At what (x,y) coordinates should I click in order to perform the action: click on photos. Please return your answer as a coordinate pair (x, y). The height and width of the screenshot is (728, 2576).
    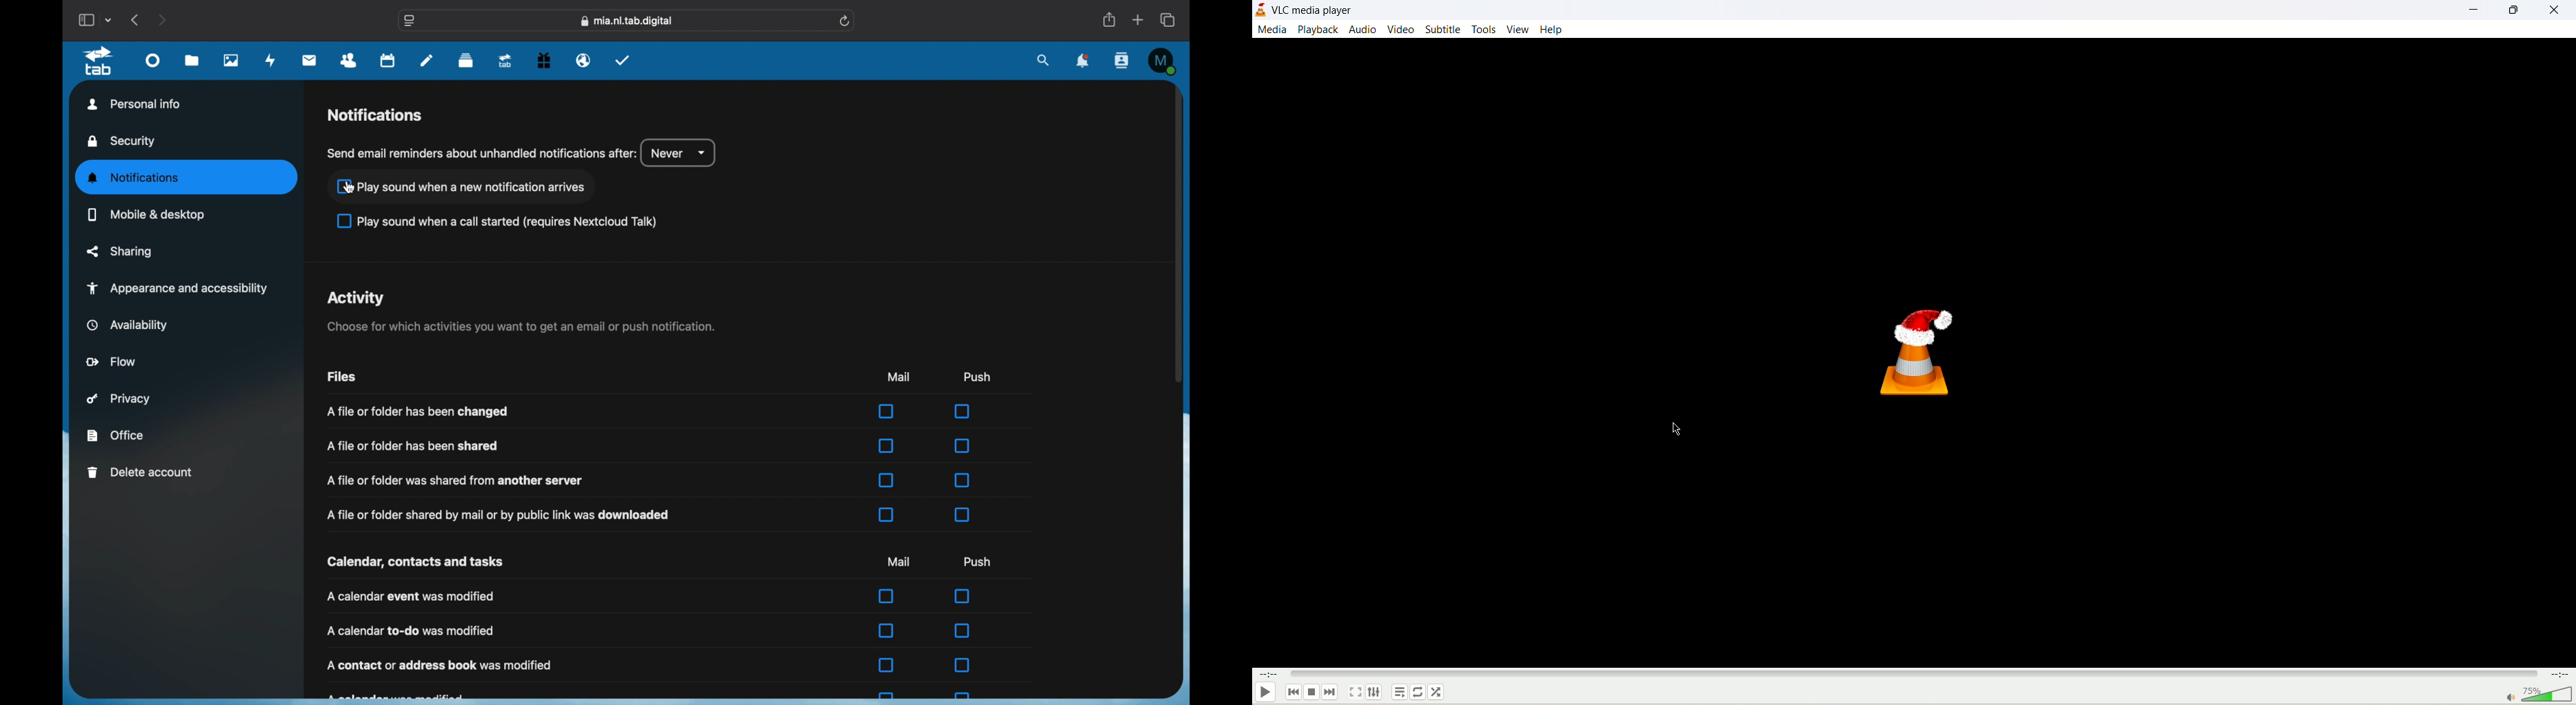
    Looking at the image, I should click on (231, 61).